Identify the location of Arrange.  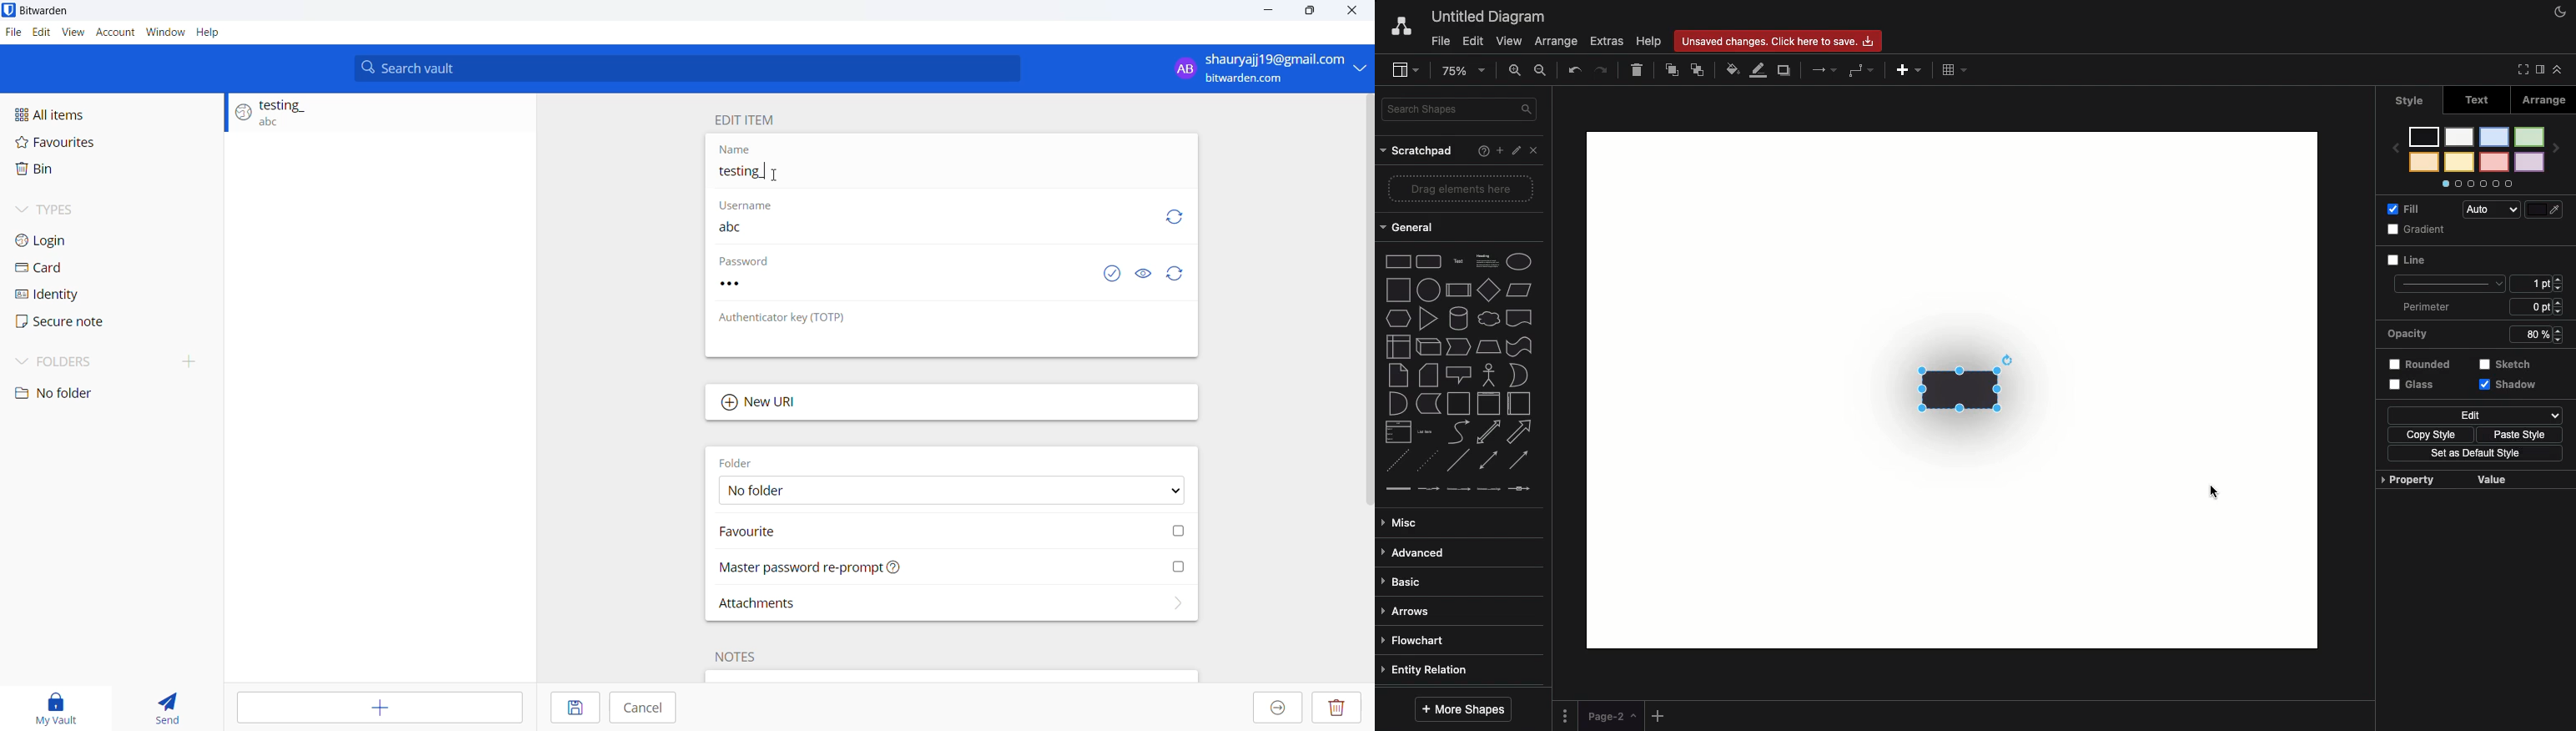
(2548, 103).